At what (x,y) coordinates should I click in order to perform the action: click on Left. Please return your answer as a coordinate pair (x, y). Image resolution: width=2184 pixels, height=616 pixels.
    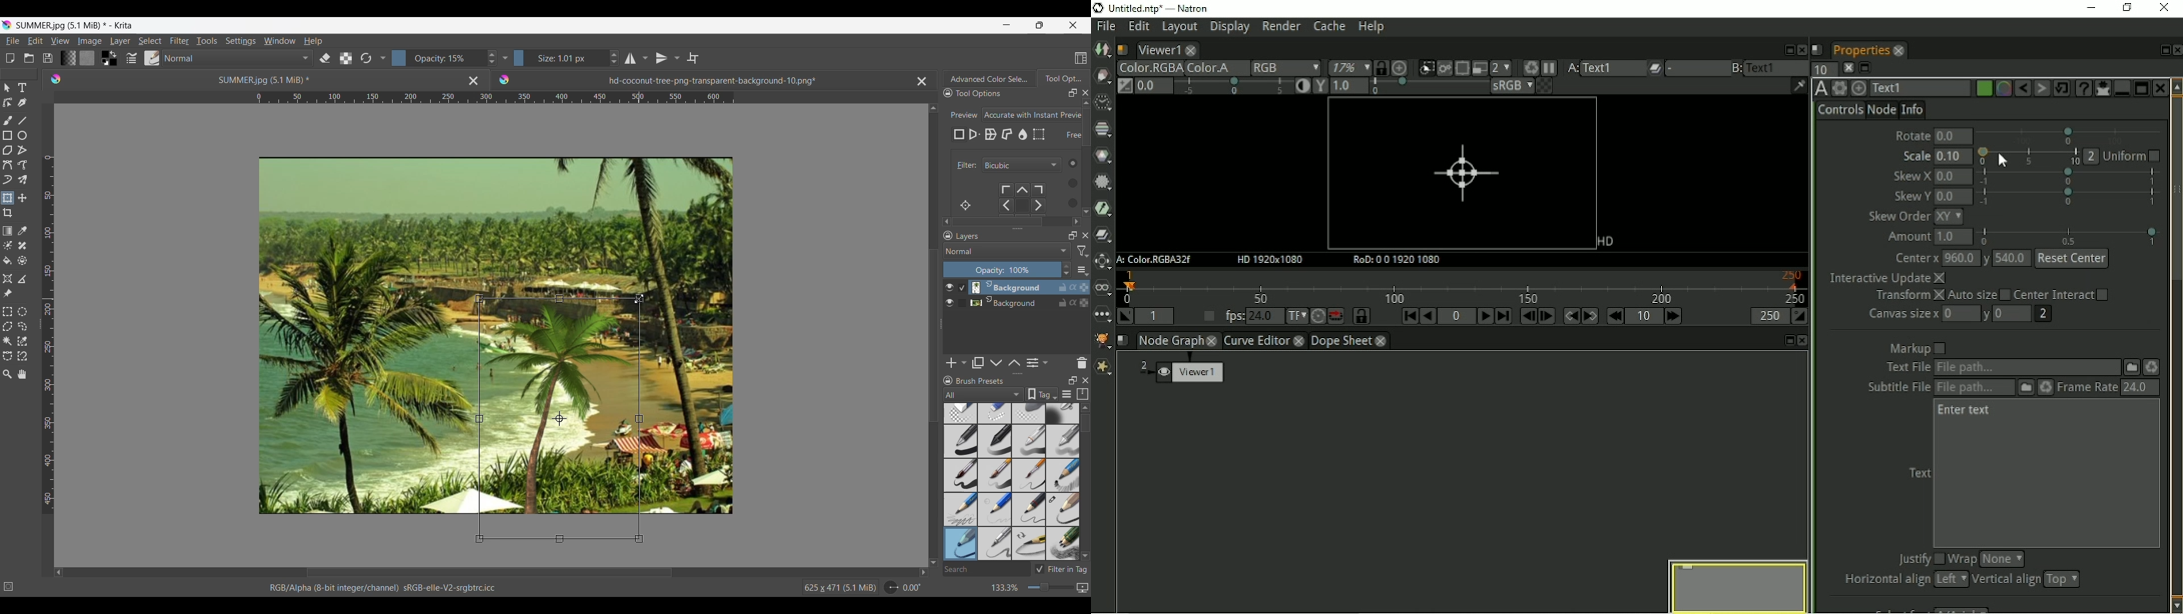
    Looking at the image, I should click on (59, 572).